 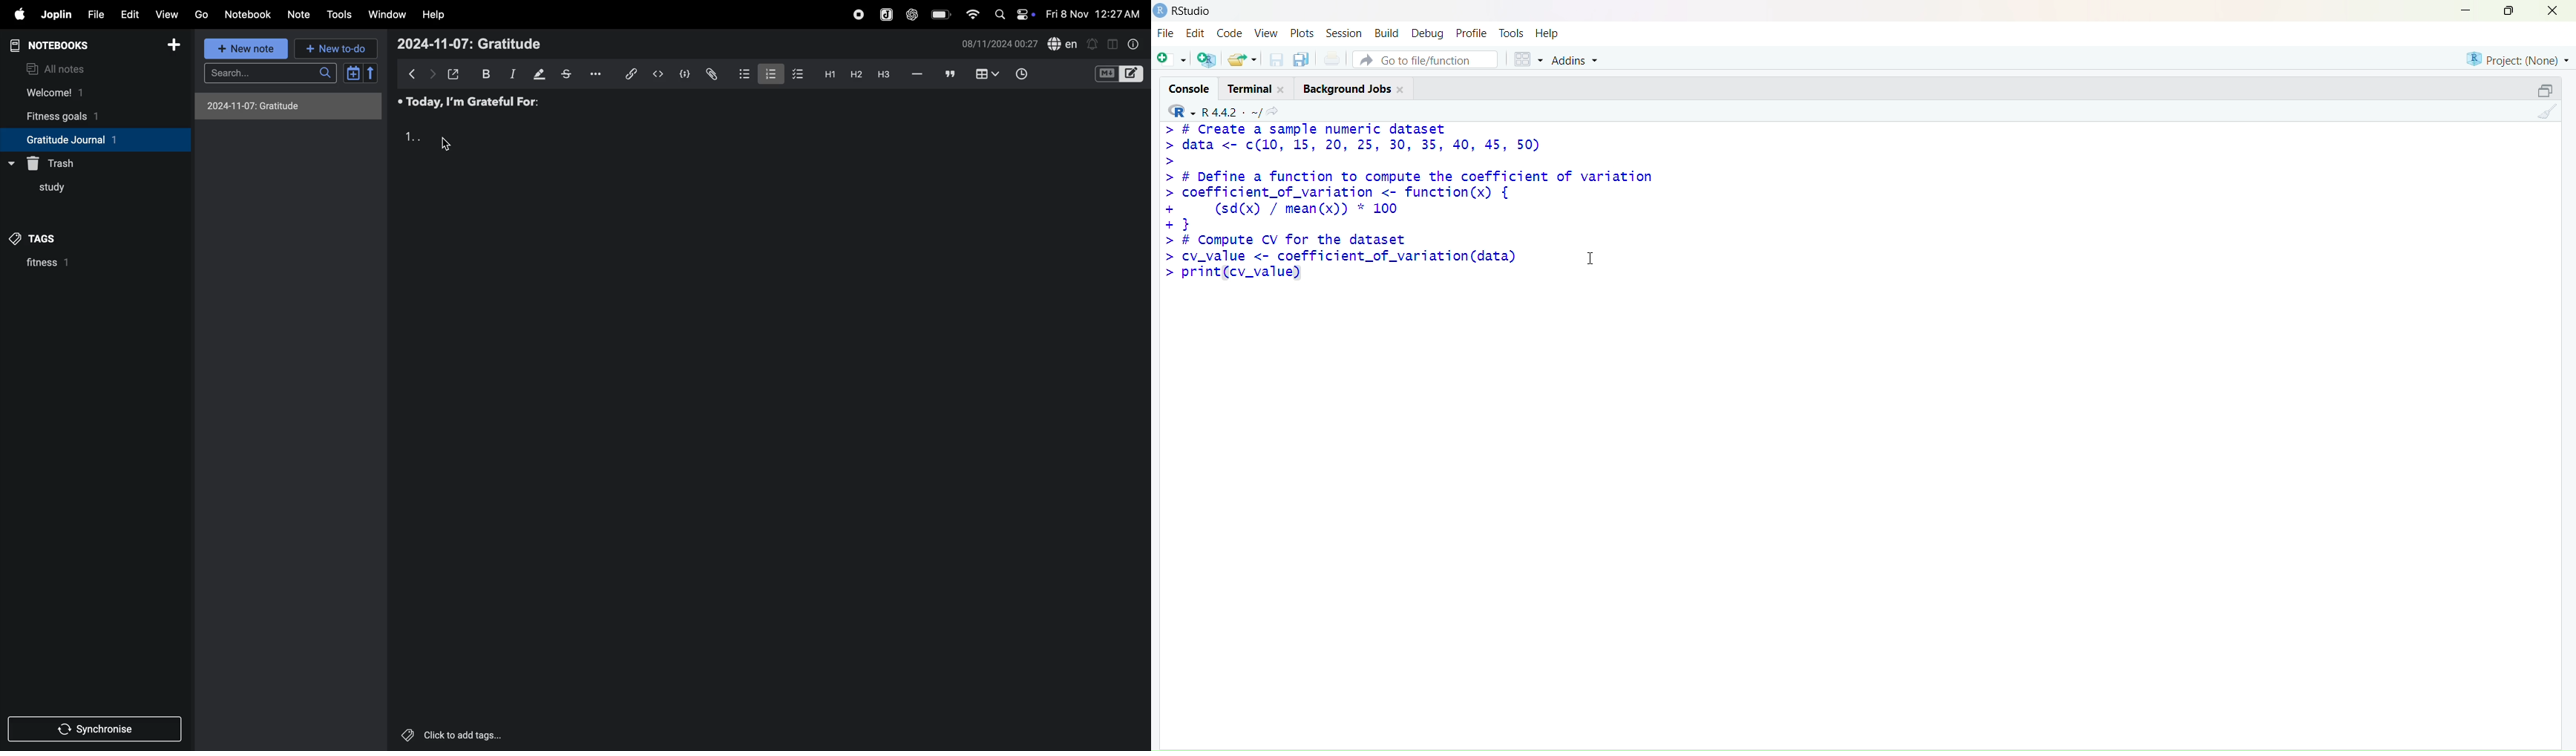 I want to click on Close , so click(x=1402, y=90).